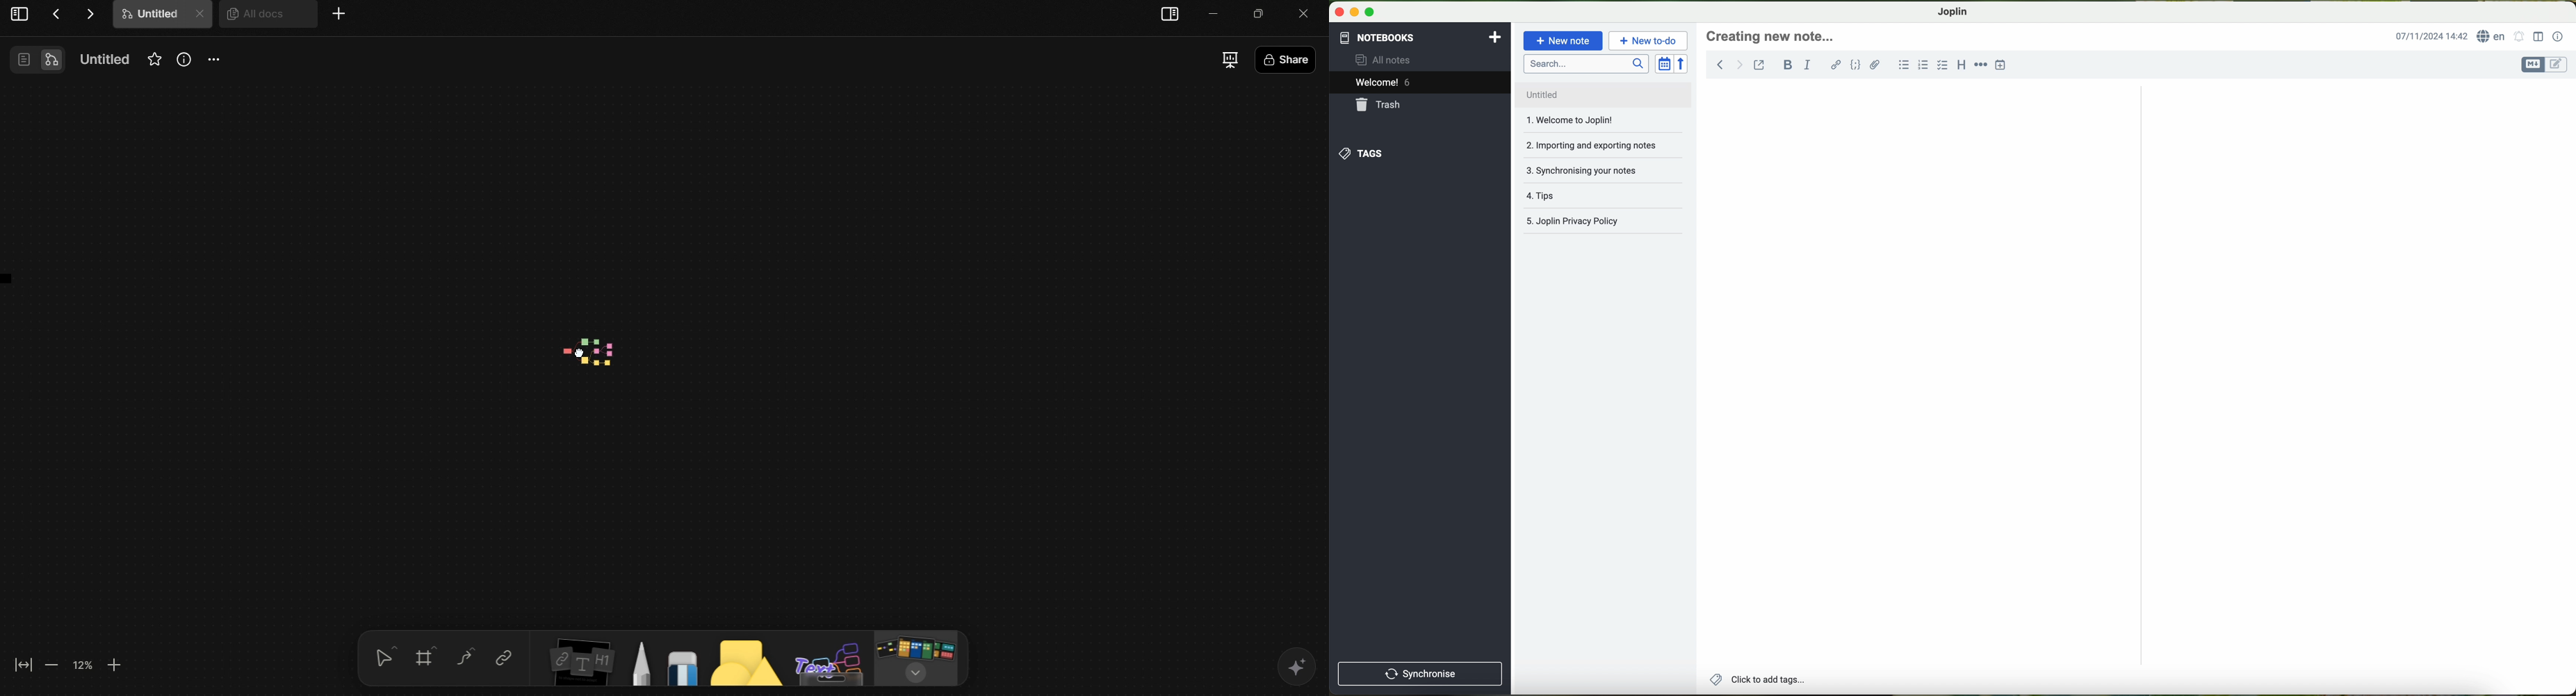 This screenshot has height=700, width=2576. I want to click on attach files, so click(1876, 67).